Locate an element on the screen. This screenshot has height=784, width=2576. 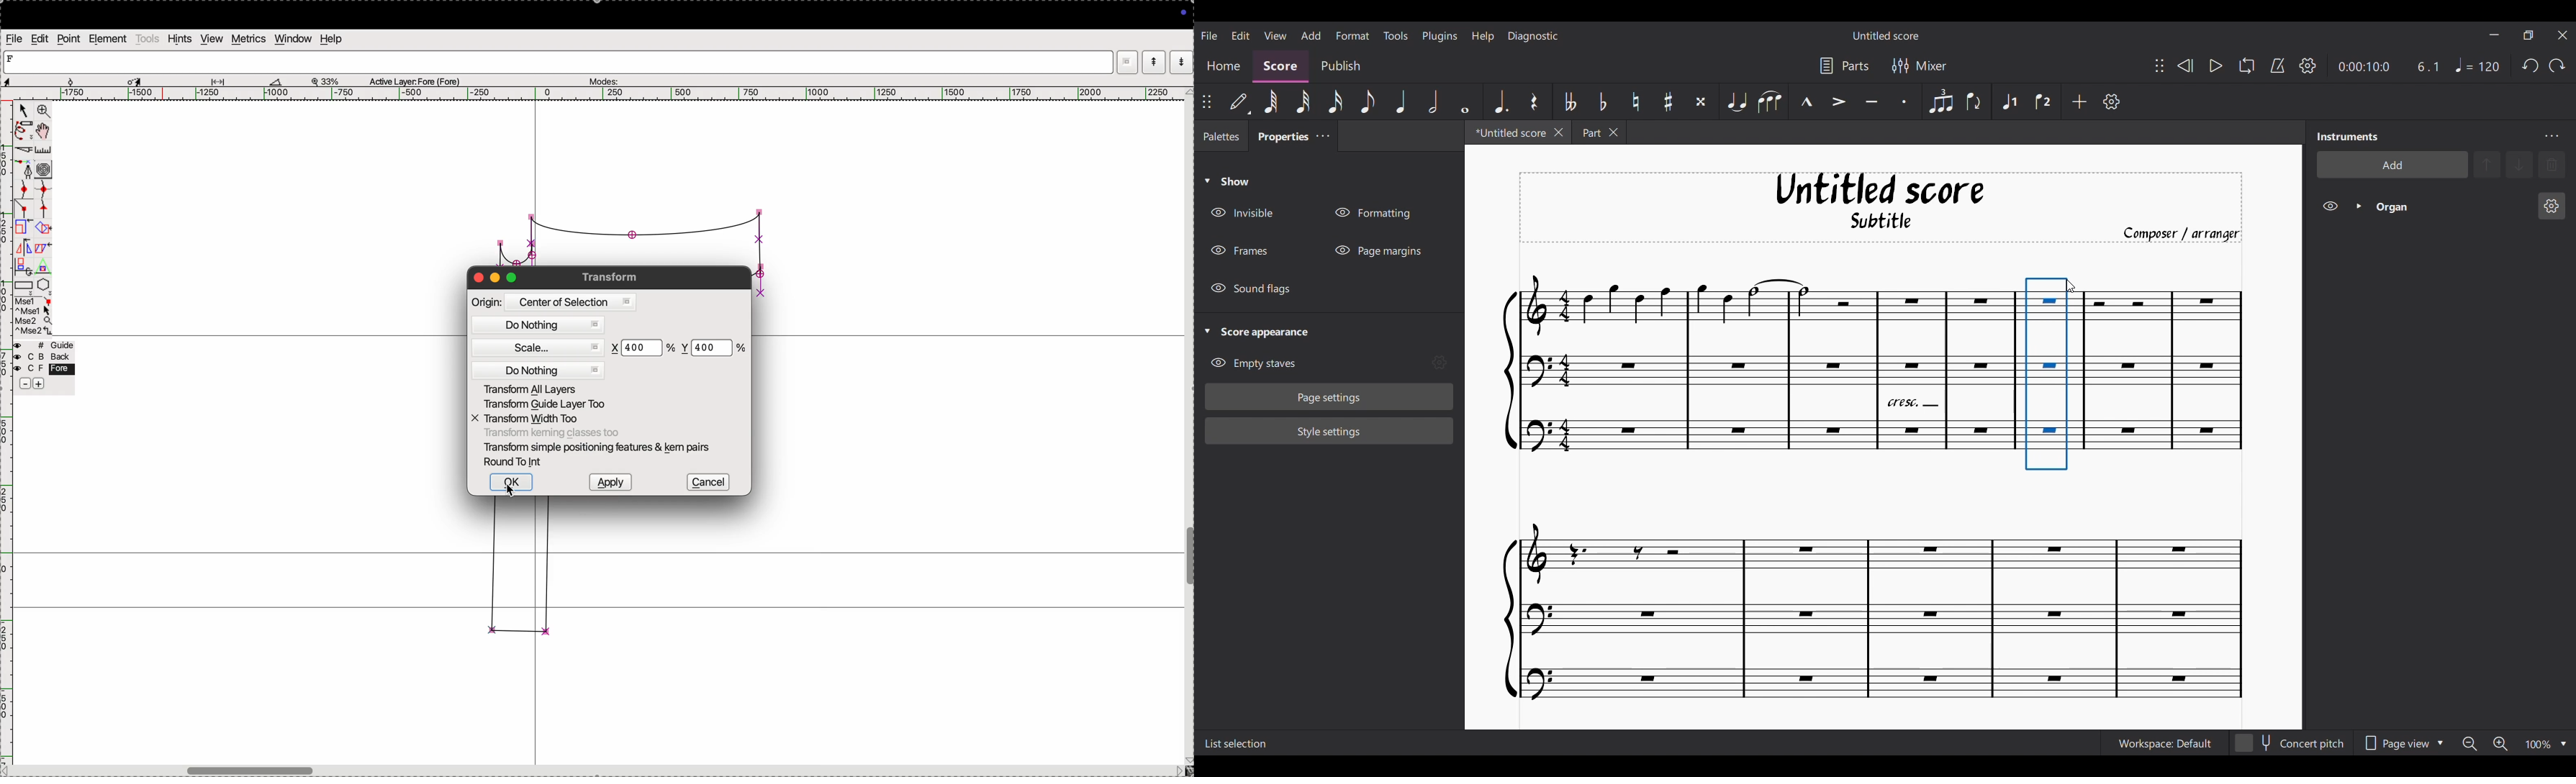
Diagnostic menu is located at coordinates (1534, 36).